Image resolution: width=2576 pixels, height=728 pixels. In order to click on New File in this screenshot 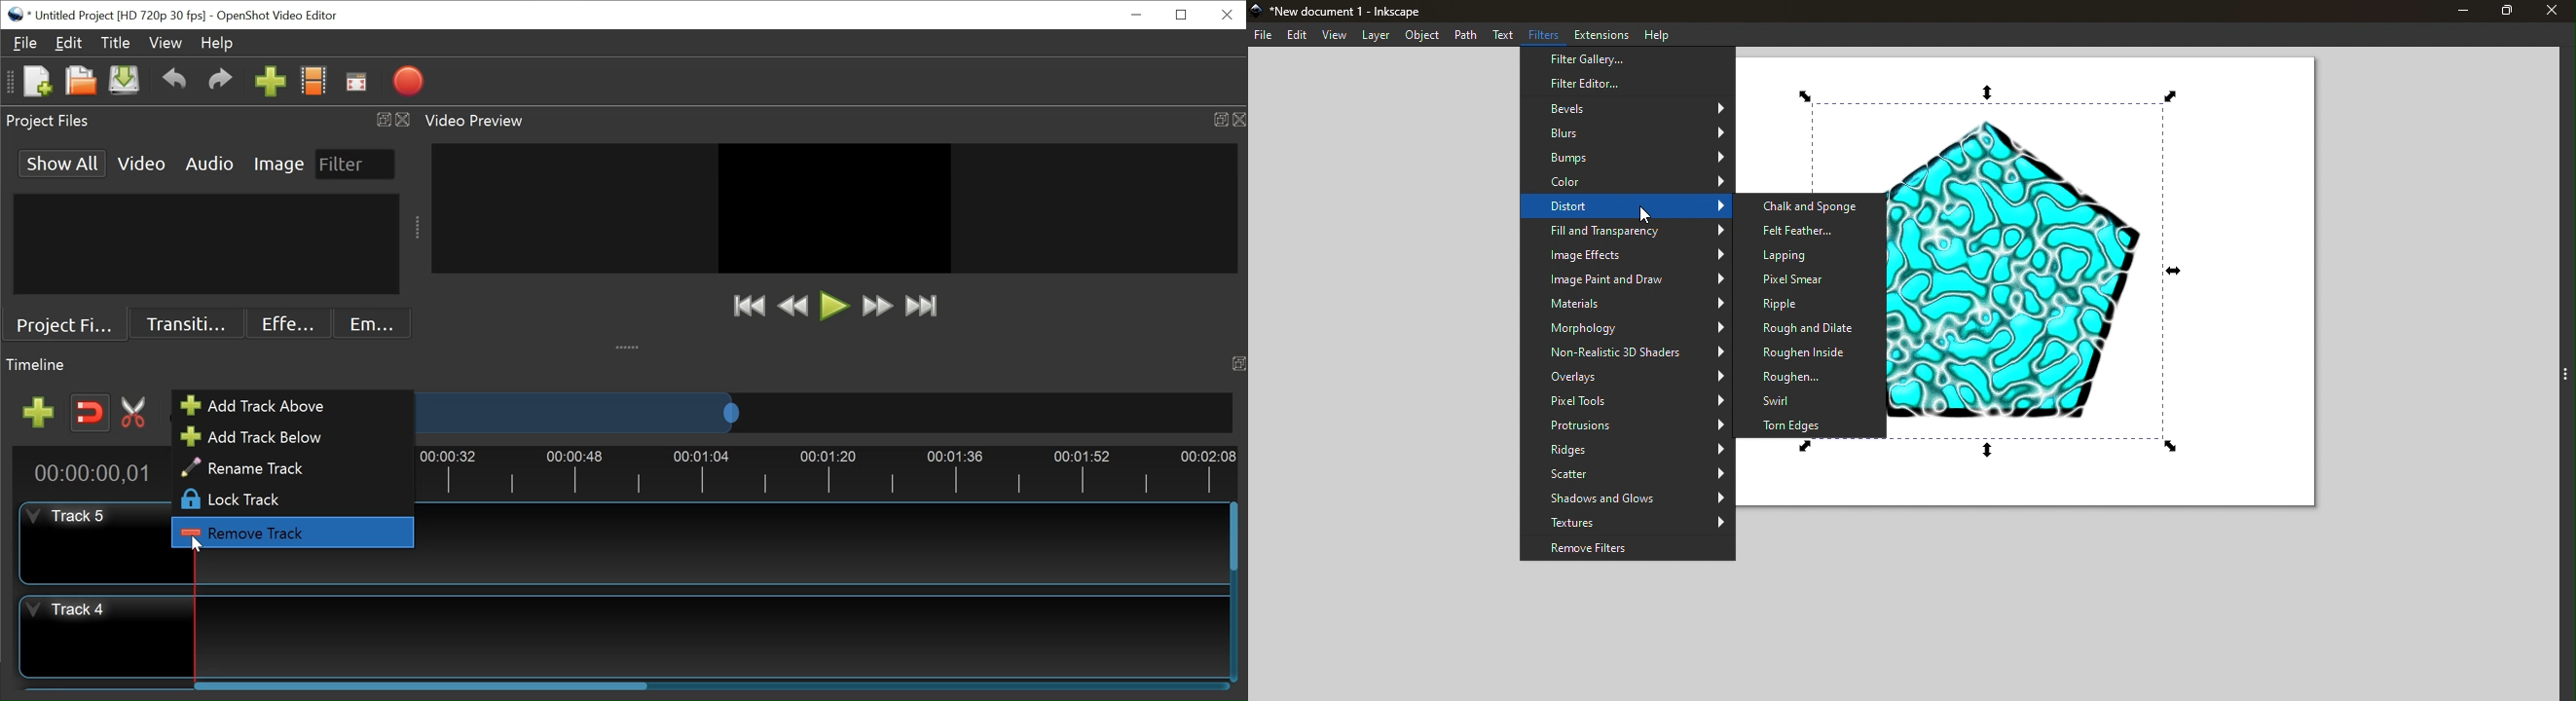, I will do `click(36, 82)`.